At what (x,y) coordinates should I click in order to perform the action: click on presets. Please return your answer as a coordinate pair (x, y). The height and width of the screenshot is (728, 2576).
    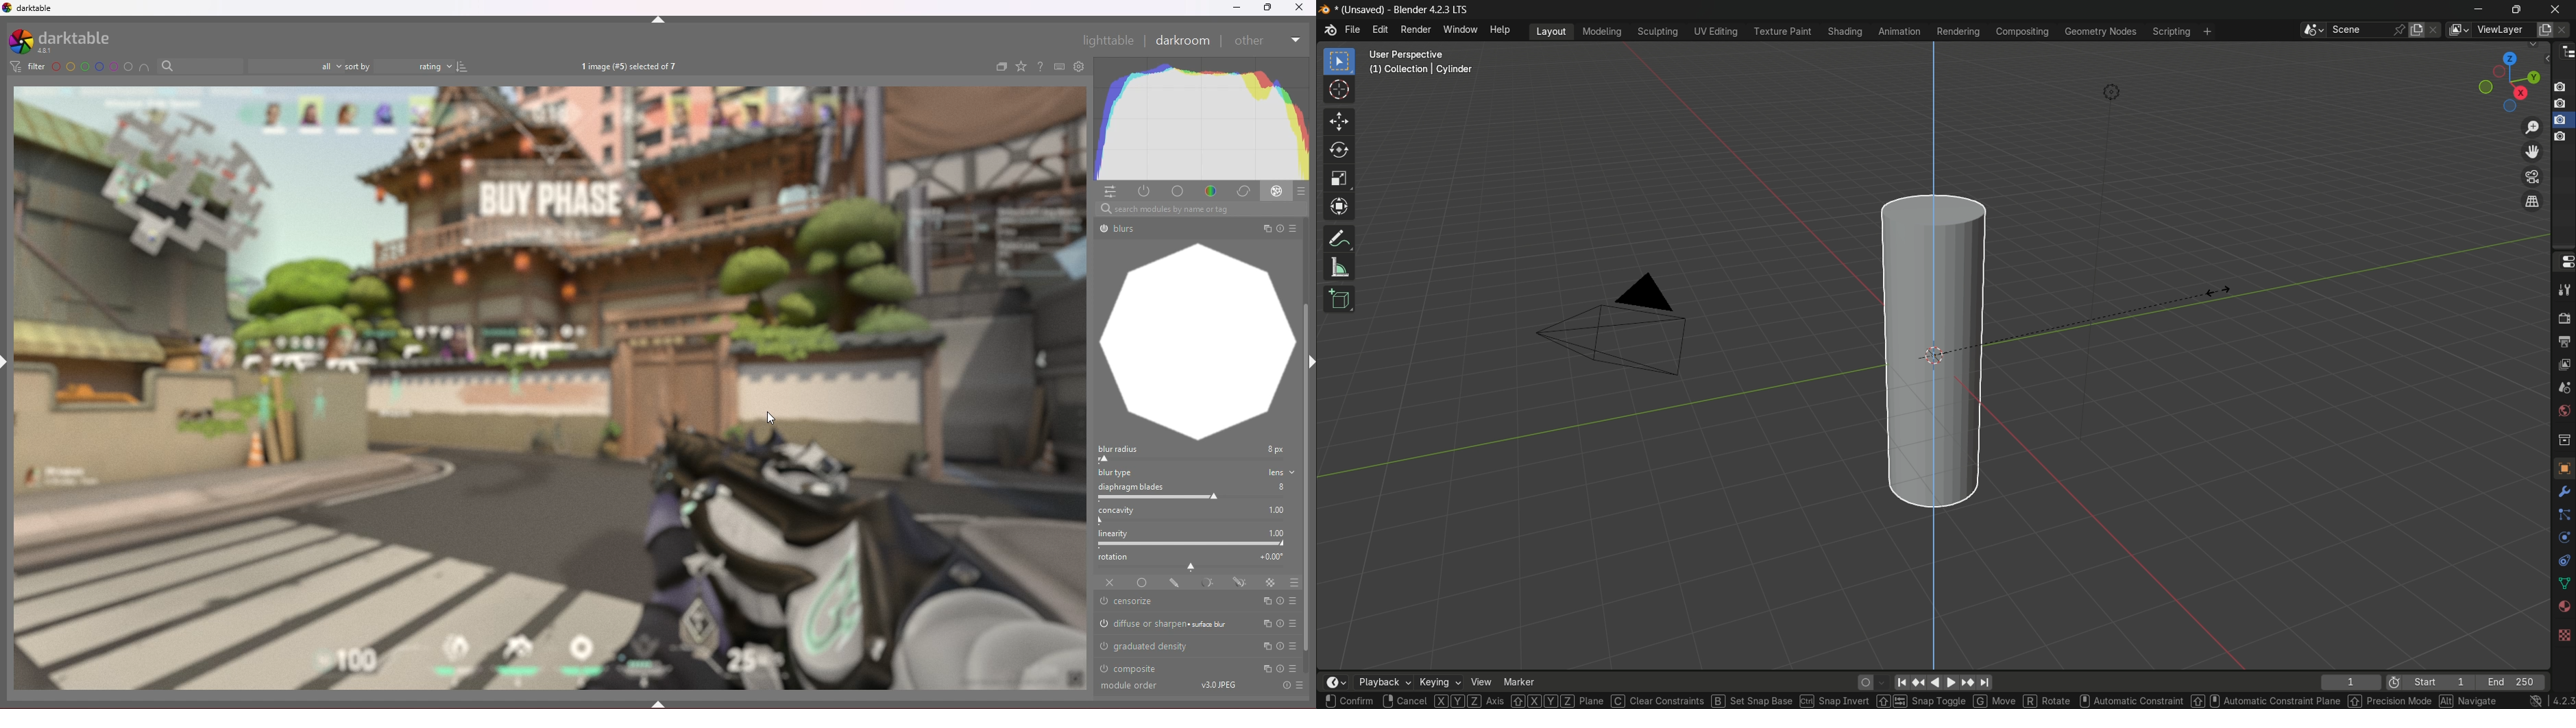
    Looking at the image, I should click on (1293, 646).